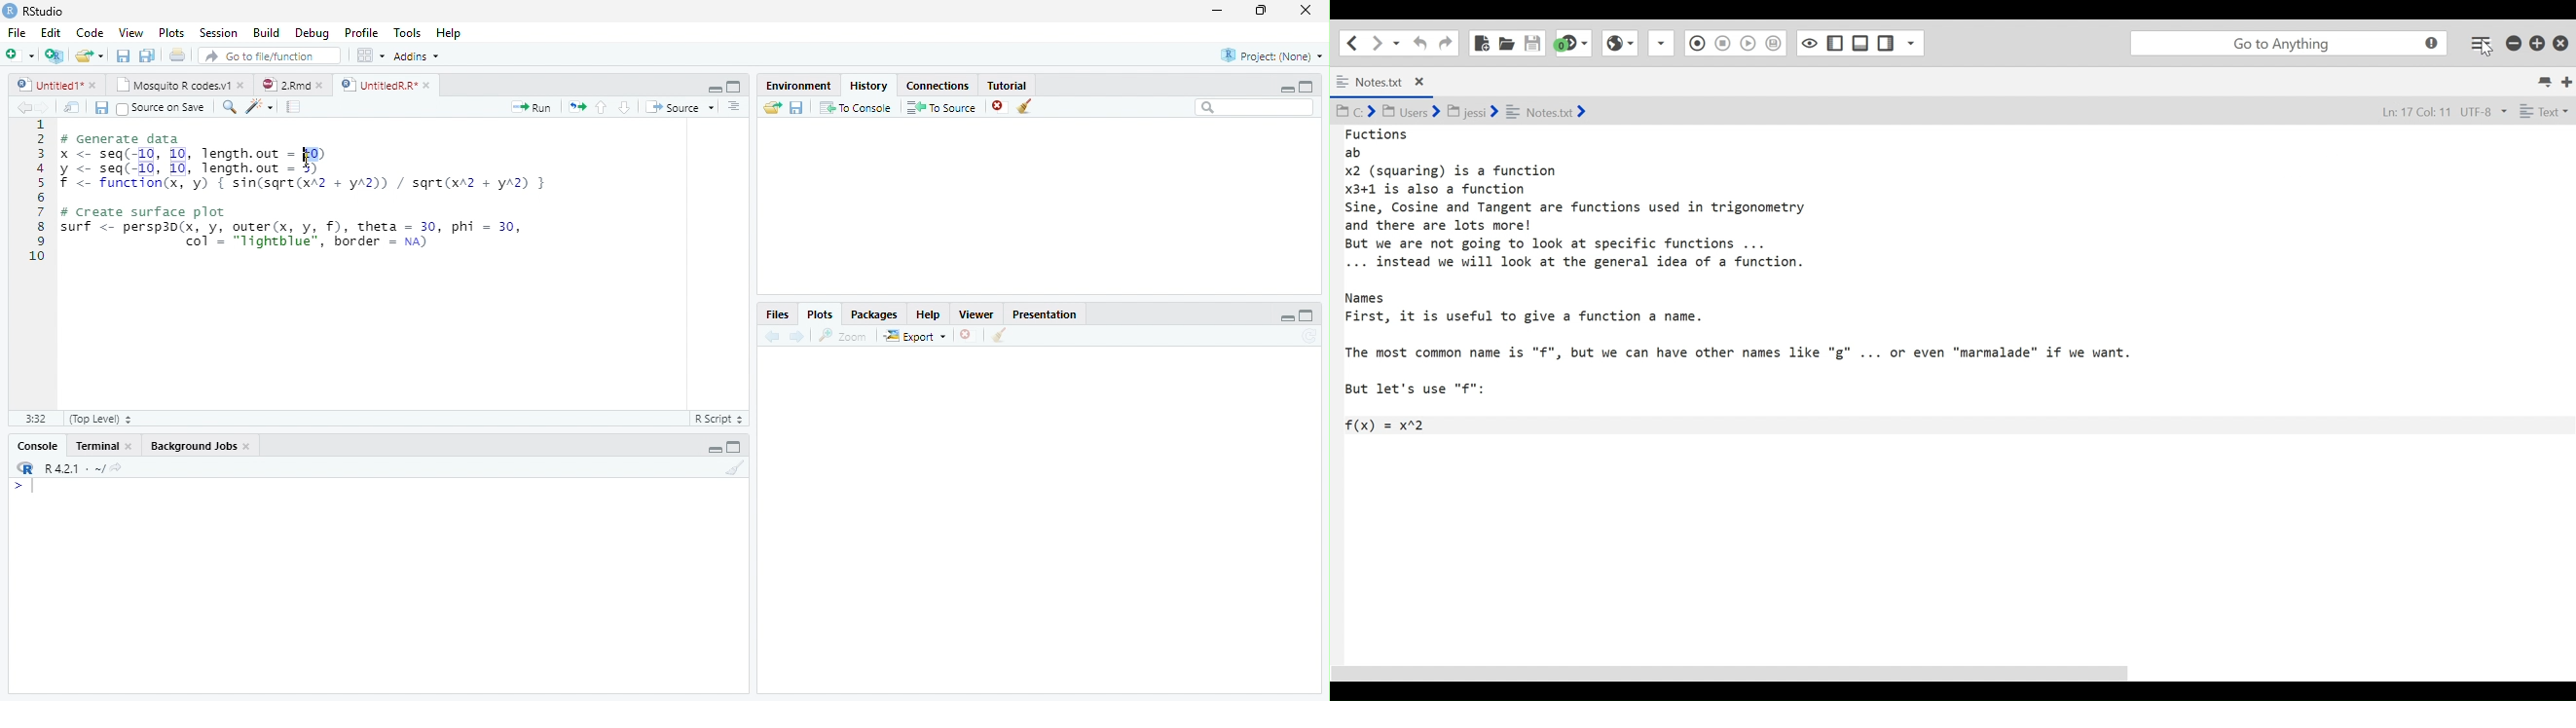 The width and height of the screenshot is (2576, 728). I want to click on Source on Save, so click(163, 107).